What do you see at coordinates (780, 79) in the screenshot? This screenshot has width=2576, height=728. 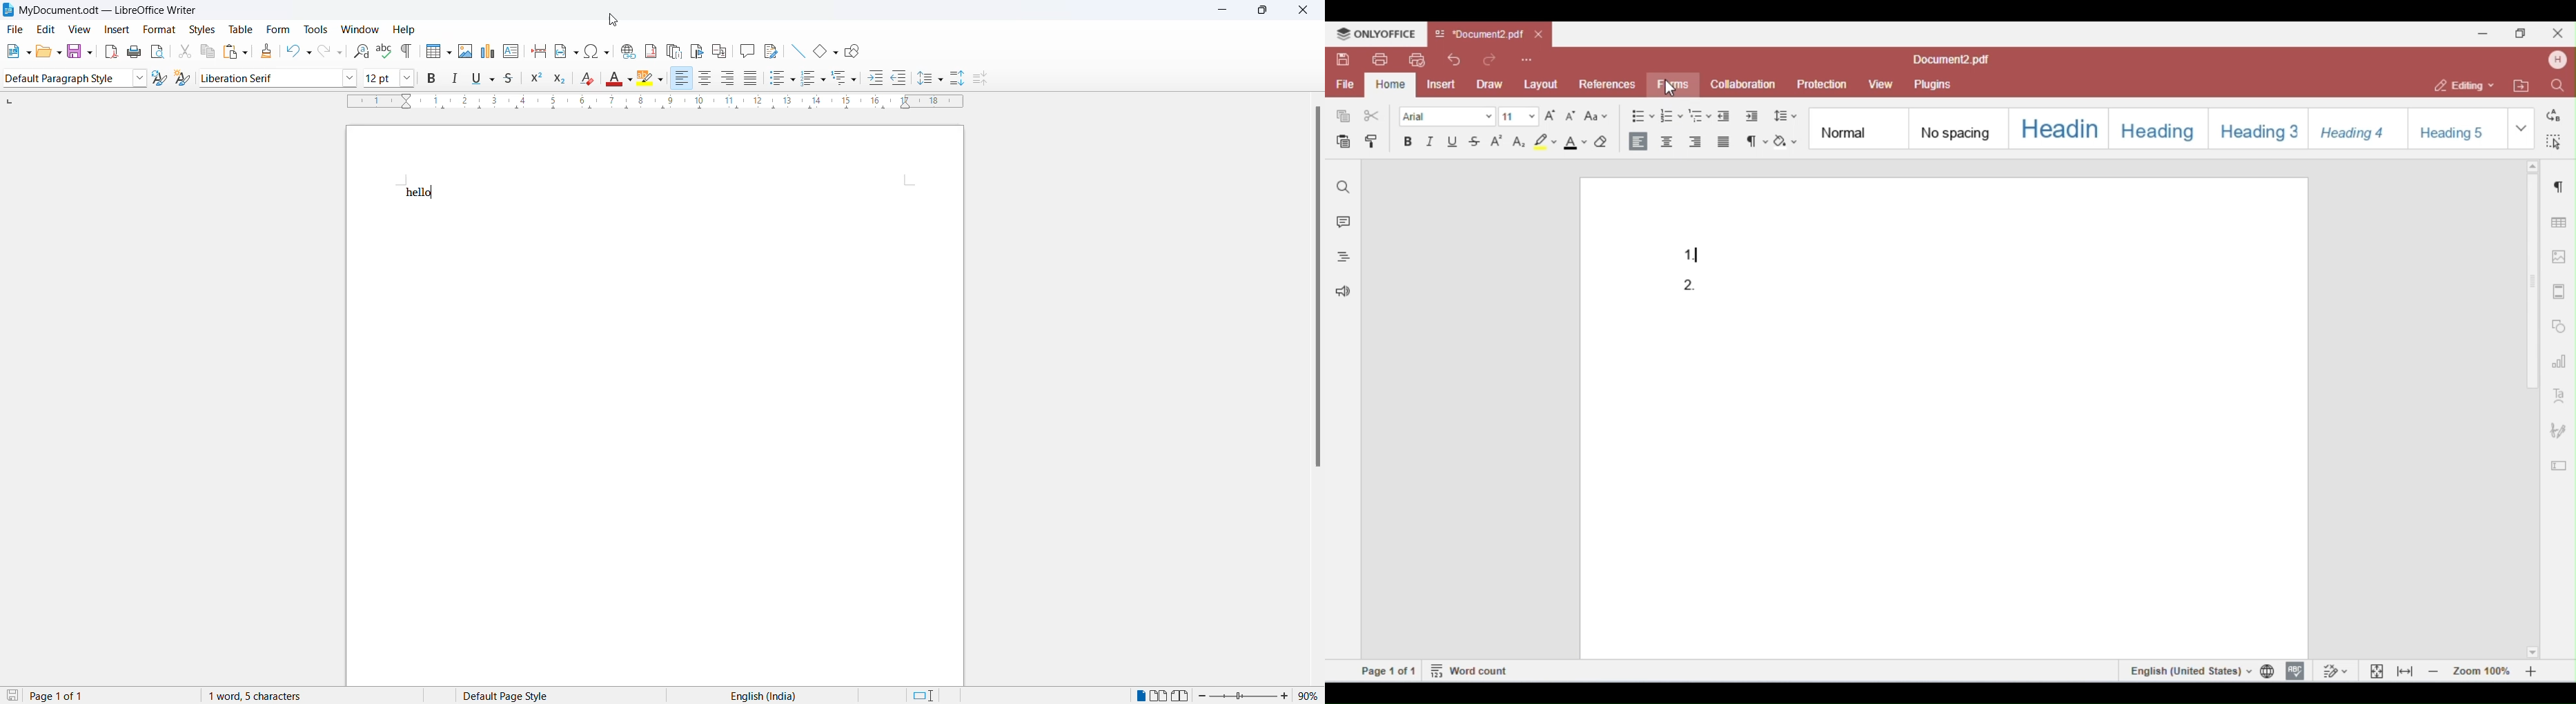 I see `Toggle unordered list` at bounding box center [780, 79].